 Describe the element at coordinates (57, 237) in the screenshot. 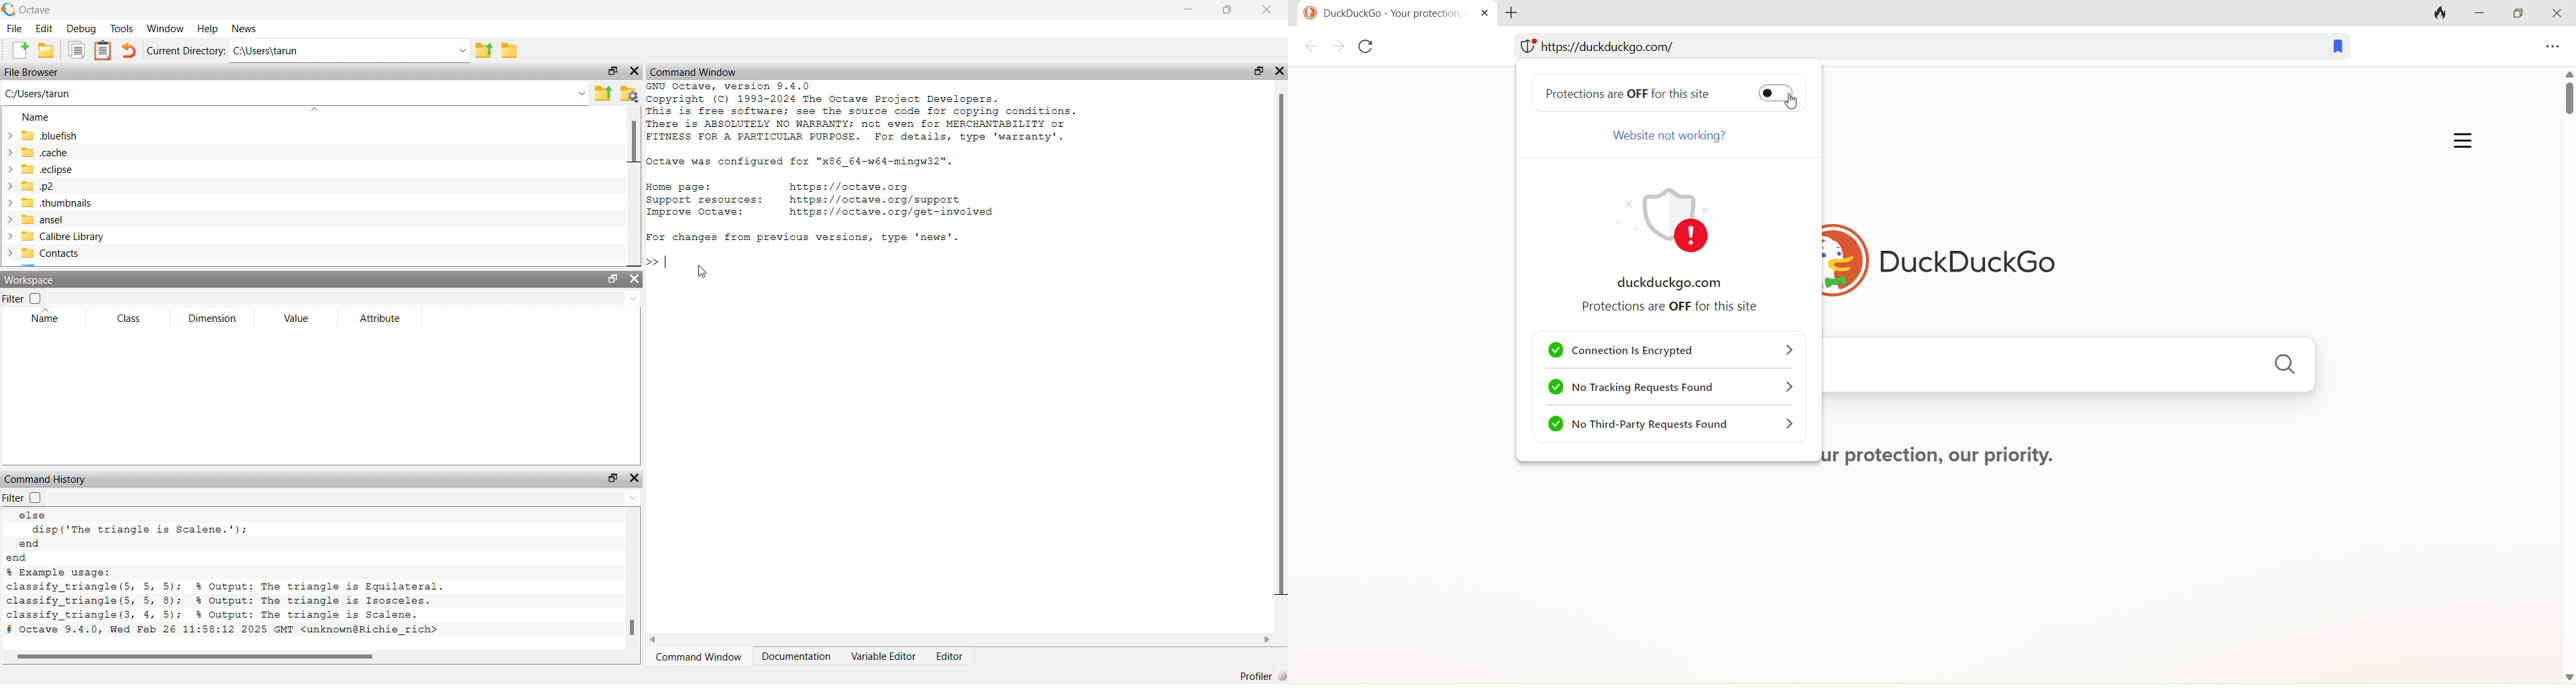

I see `calibre library` at that location.